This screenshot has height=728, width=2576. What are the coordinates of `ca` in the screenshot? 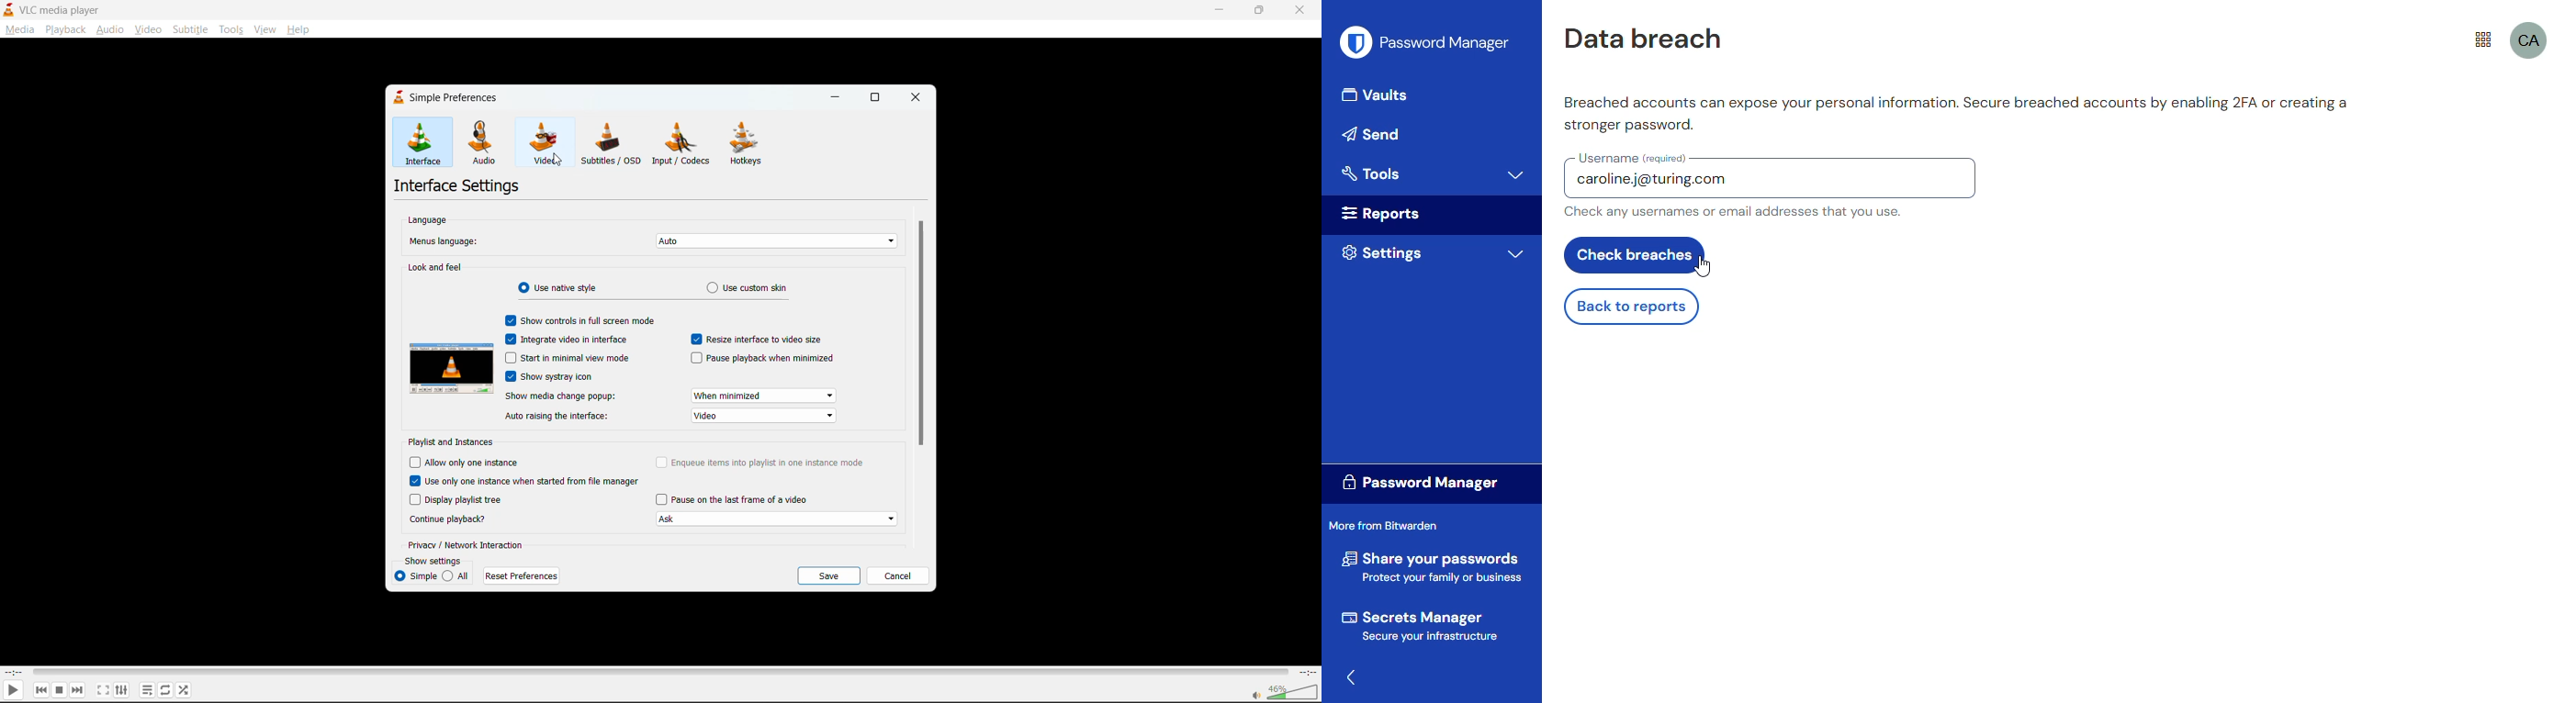 It's located at (2529, 39).